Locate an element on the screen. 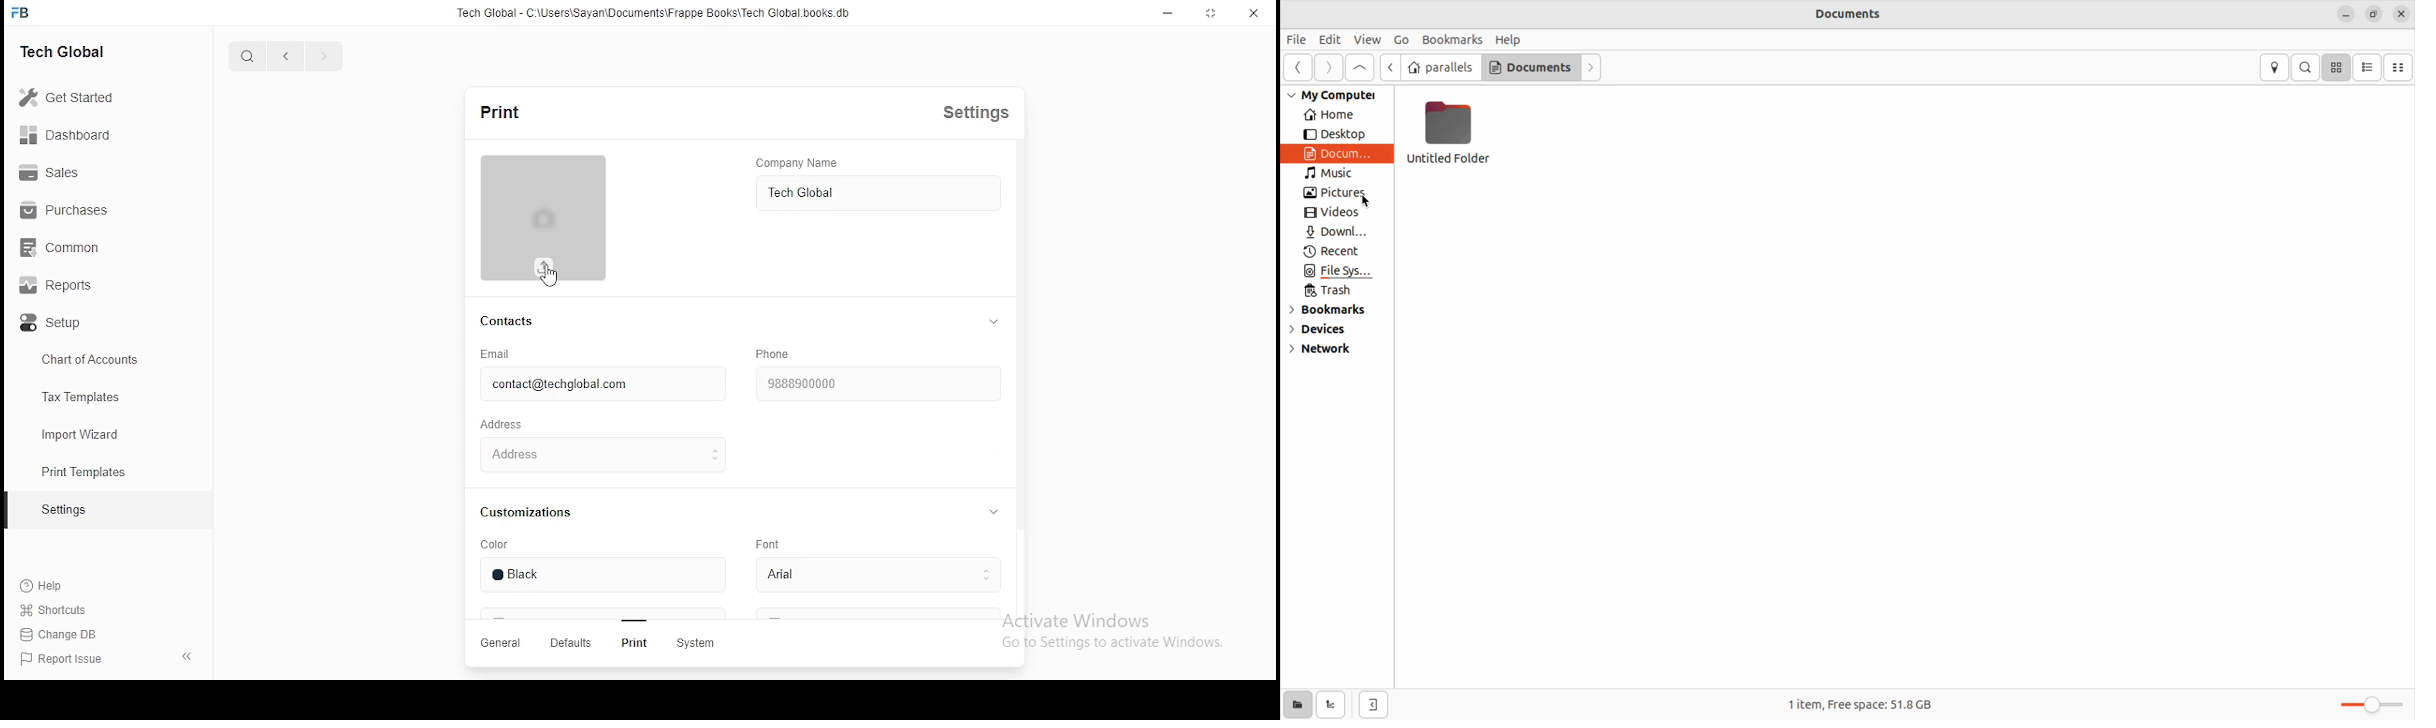 This screenshot has height=728, width=2436. Defaults  is located at coordinates (569, 645).